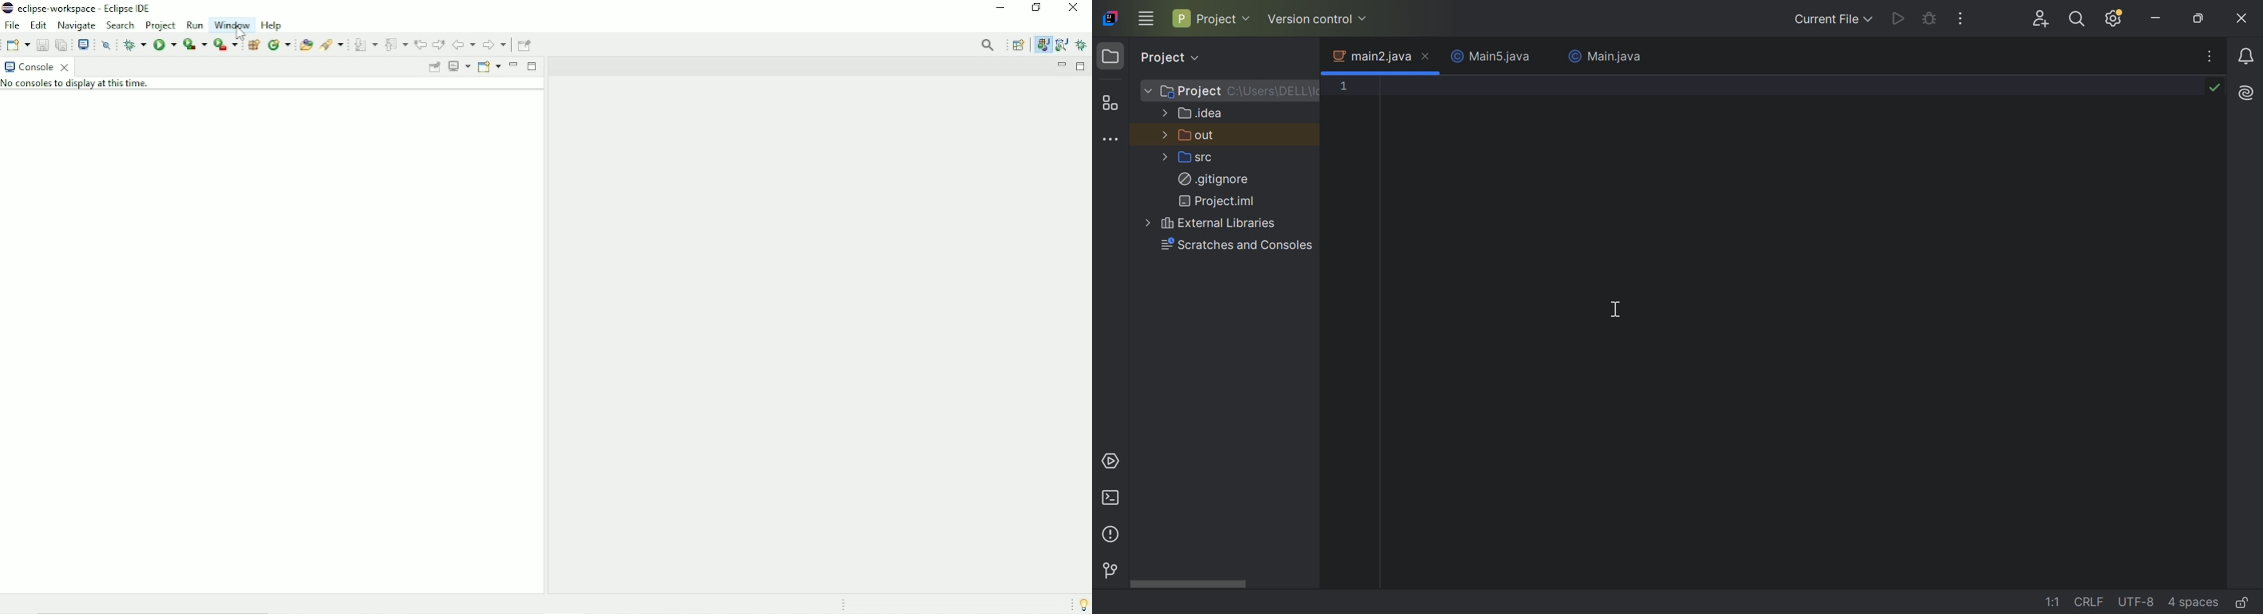 This screenshot has height=616, width=2268. Describe the element at coordinates (1191, 92) in the screenshot. I see `Project` at that location.